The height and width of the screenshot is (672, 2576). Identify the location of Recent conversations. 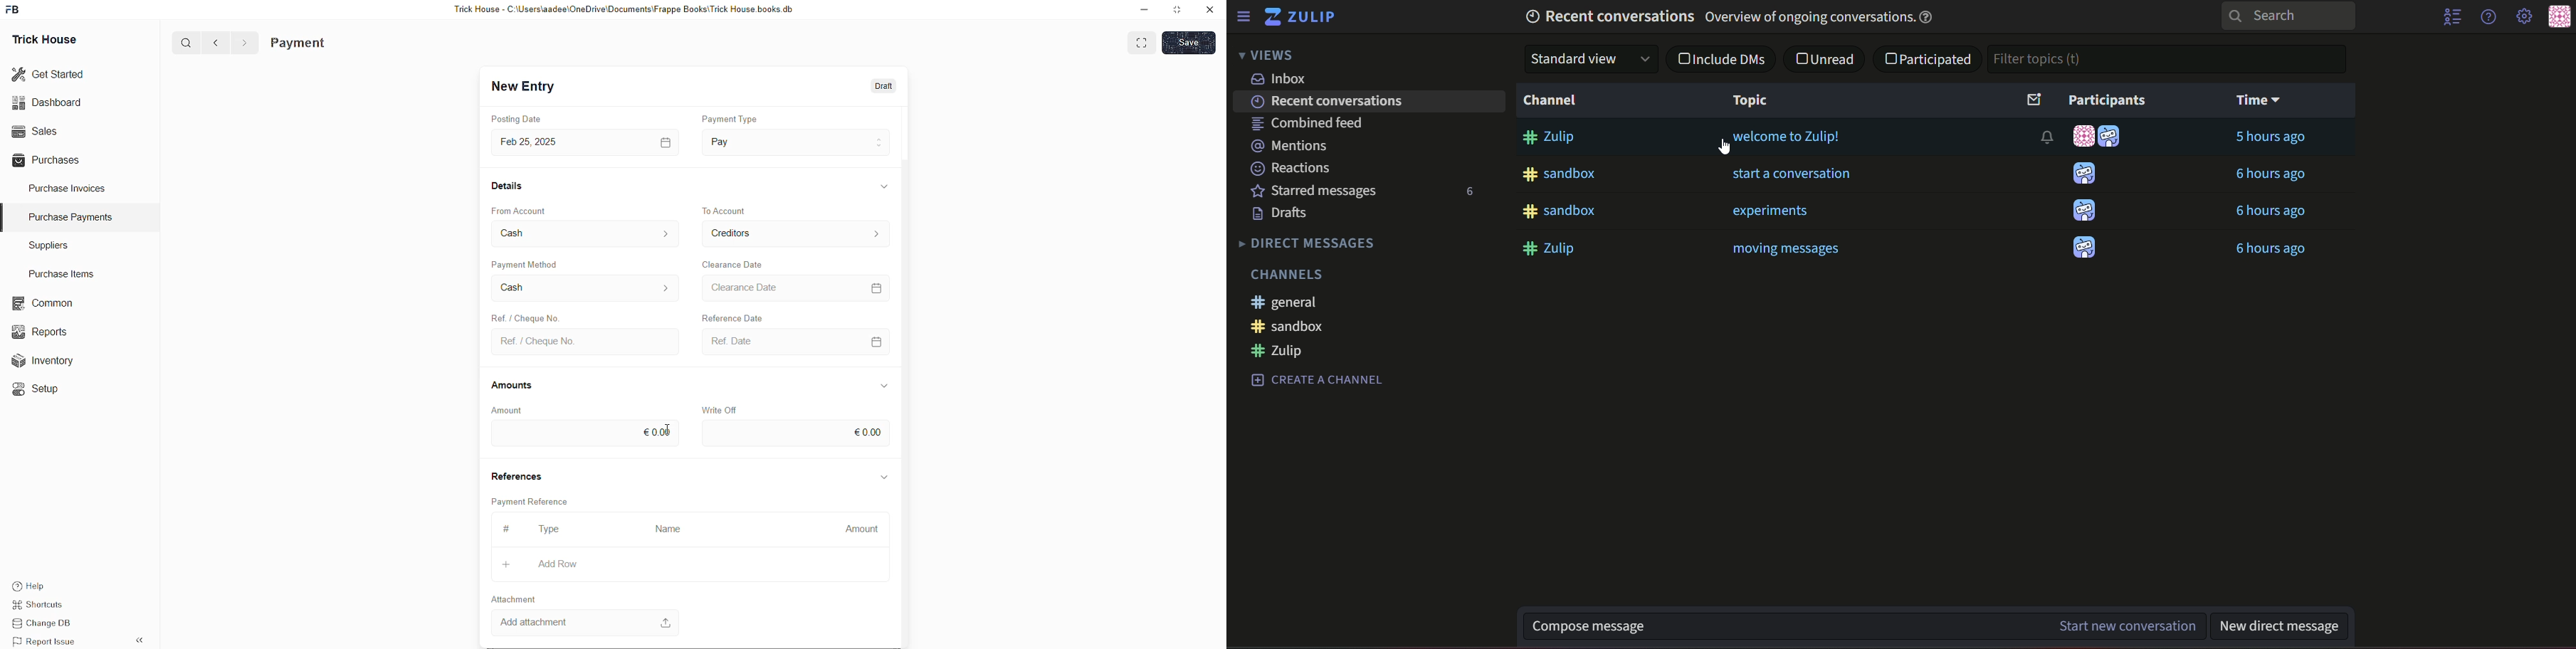
(1331, 102).